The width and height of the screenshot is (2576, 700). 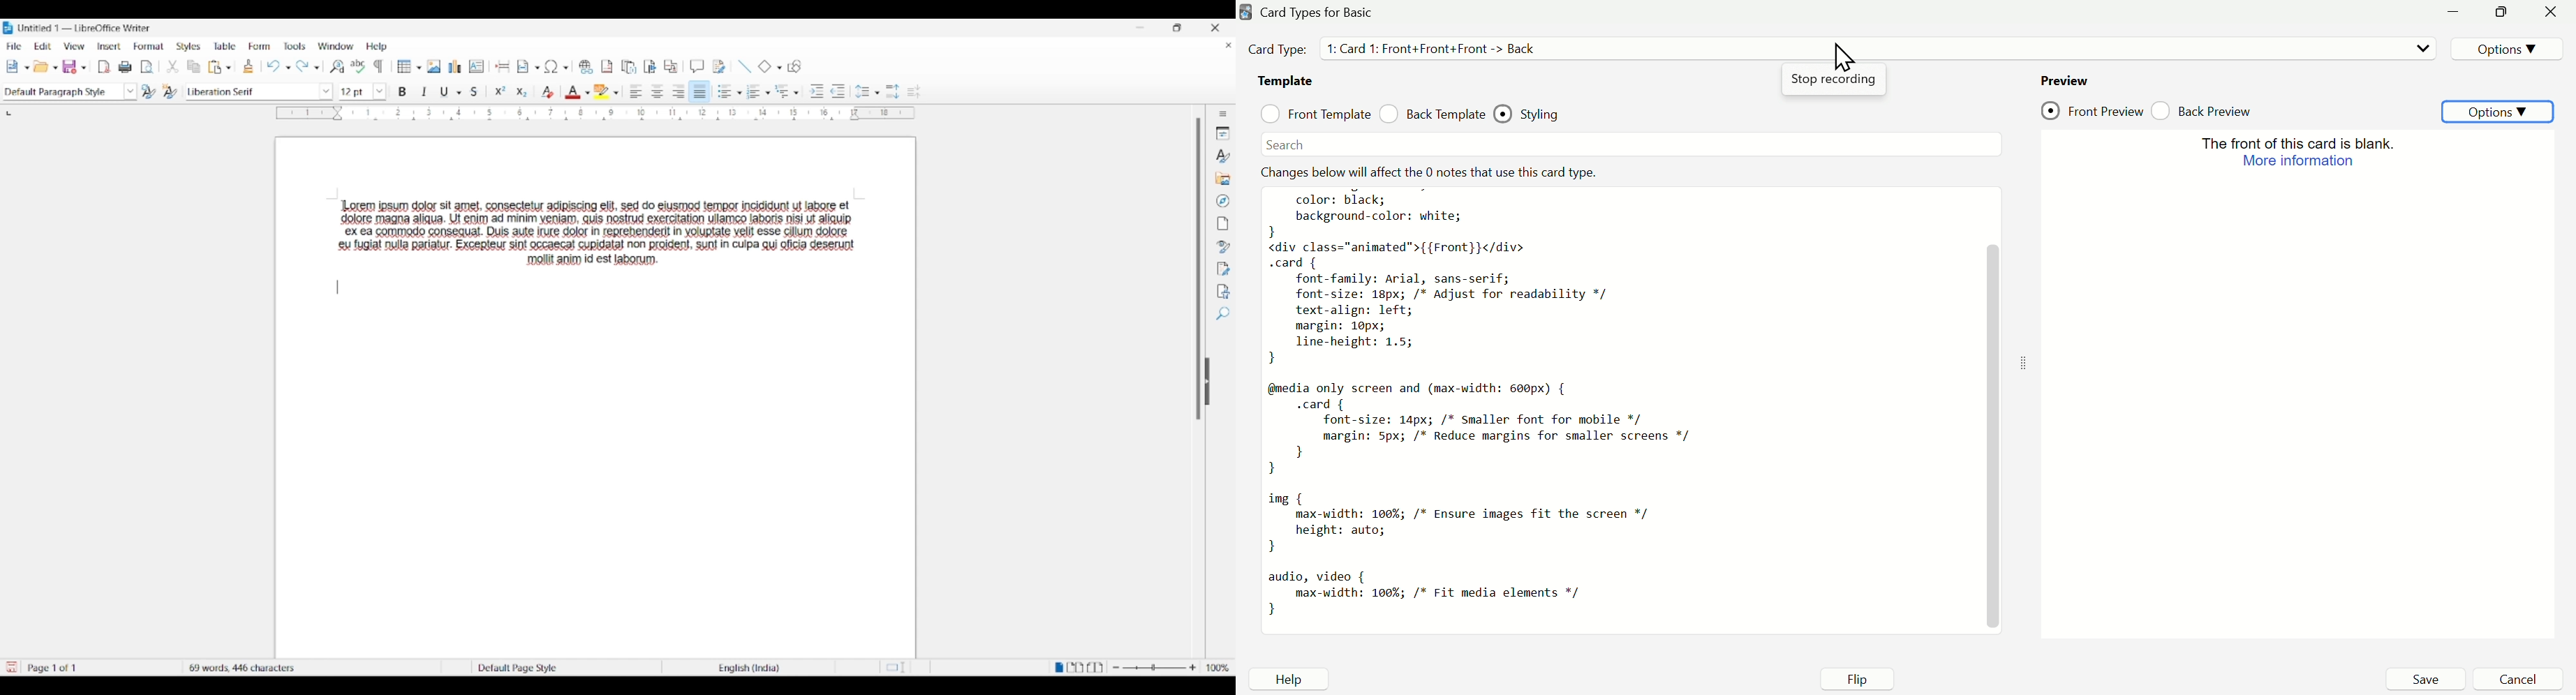 What do you see at coordinates (434, 66) in the screenshot?
I see `Insert image` at bounding box center [434, 66].